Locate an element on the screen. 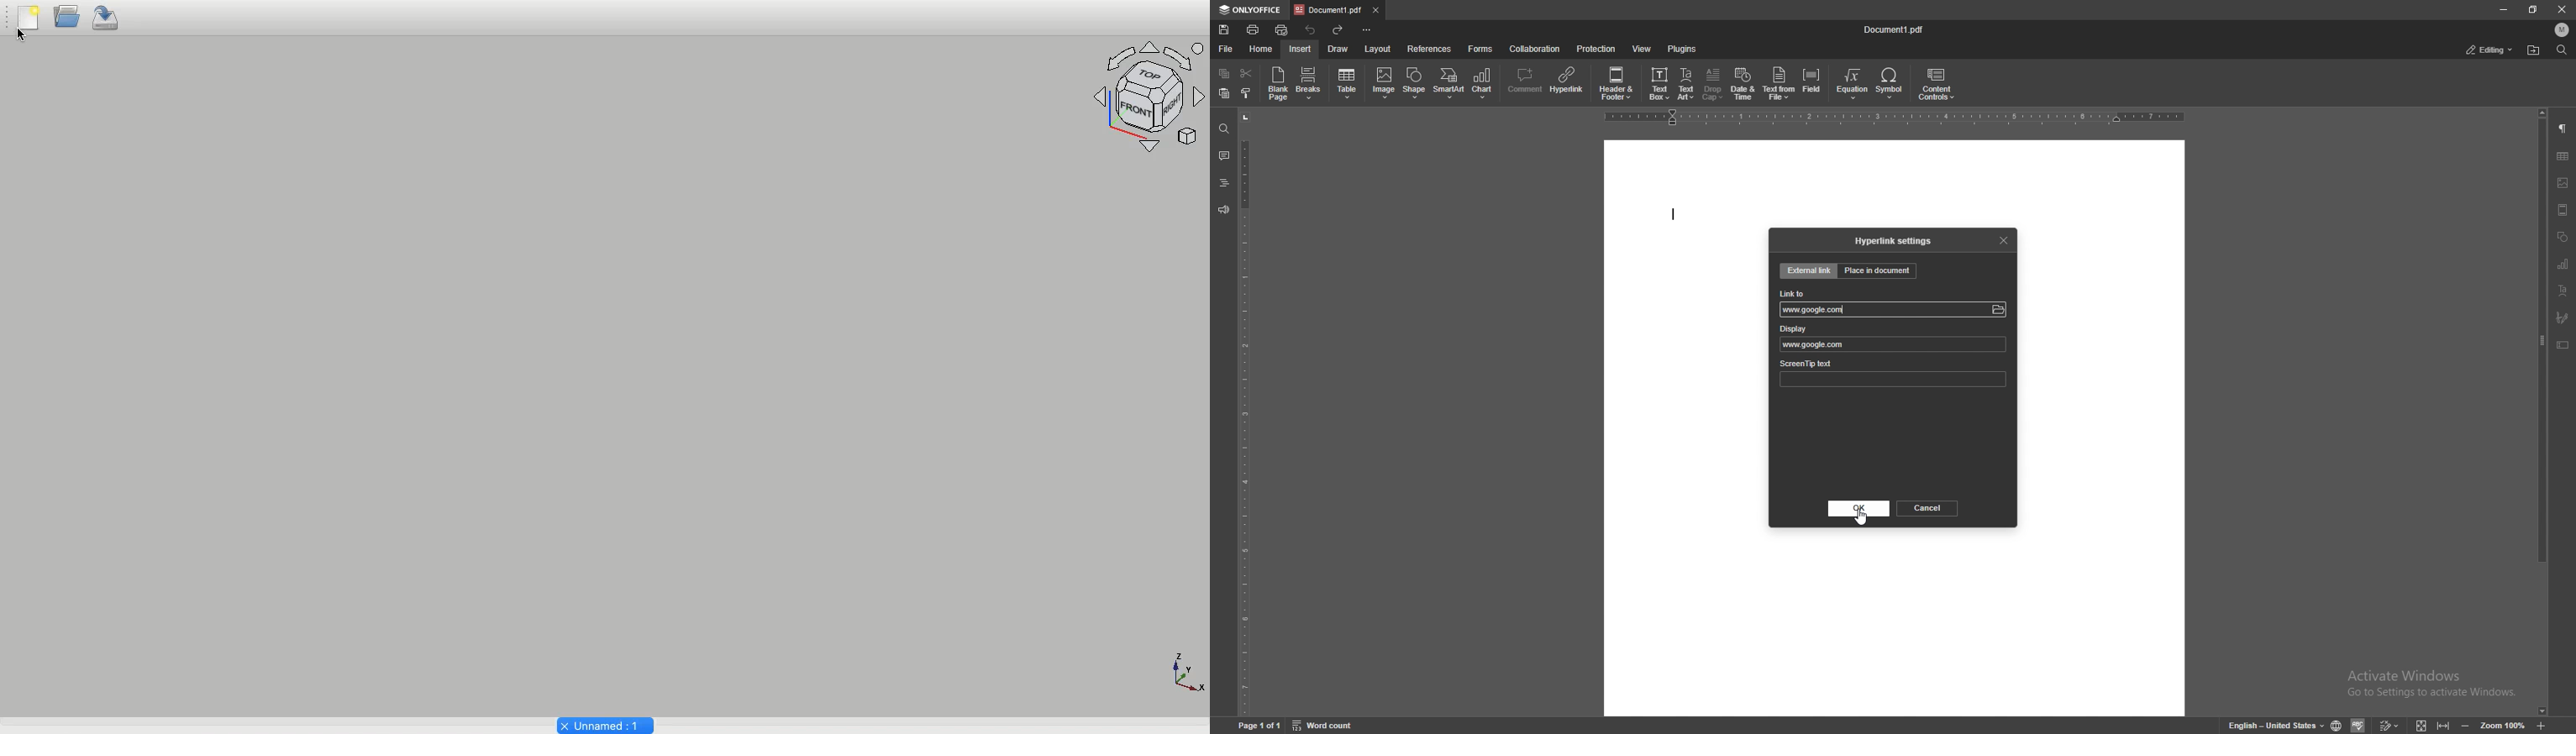 The height and width of the screenshot is (756, 2576). text art is located at coordinates (1686, 84).